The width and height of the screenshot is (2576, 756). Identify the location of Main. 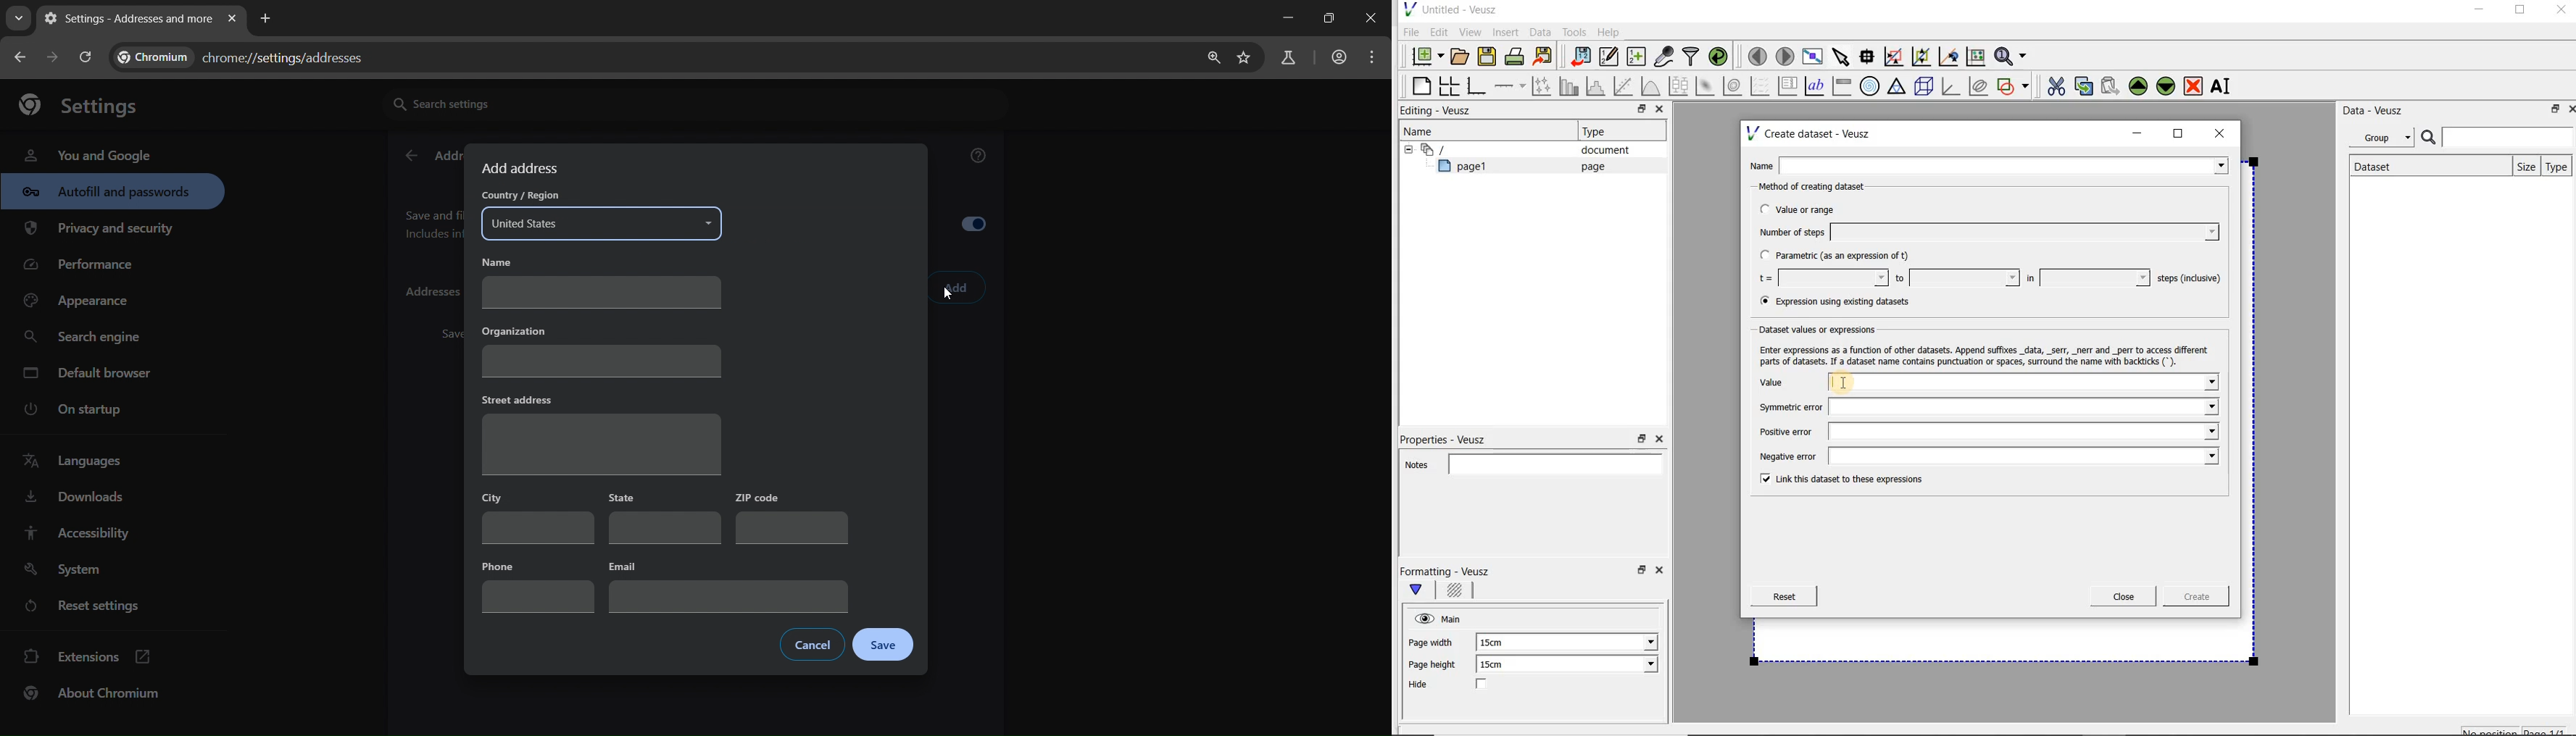
(1454, 618).